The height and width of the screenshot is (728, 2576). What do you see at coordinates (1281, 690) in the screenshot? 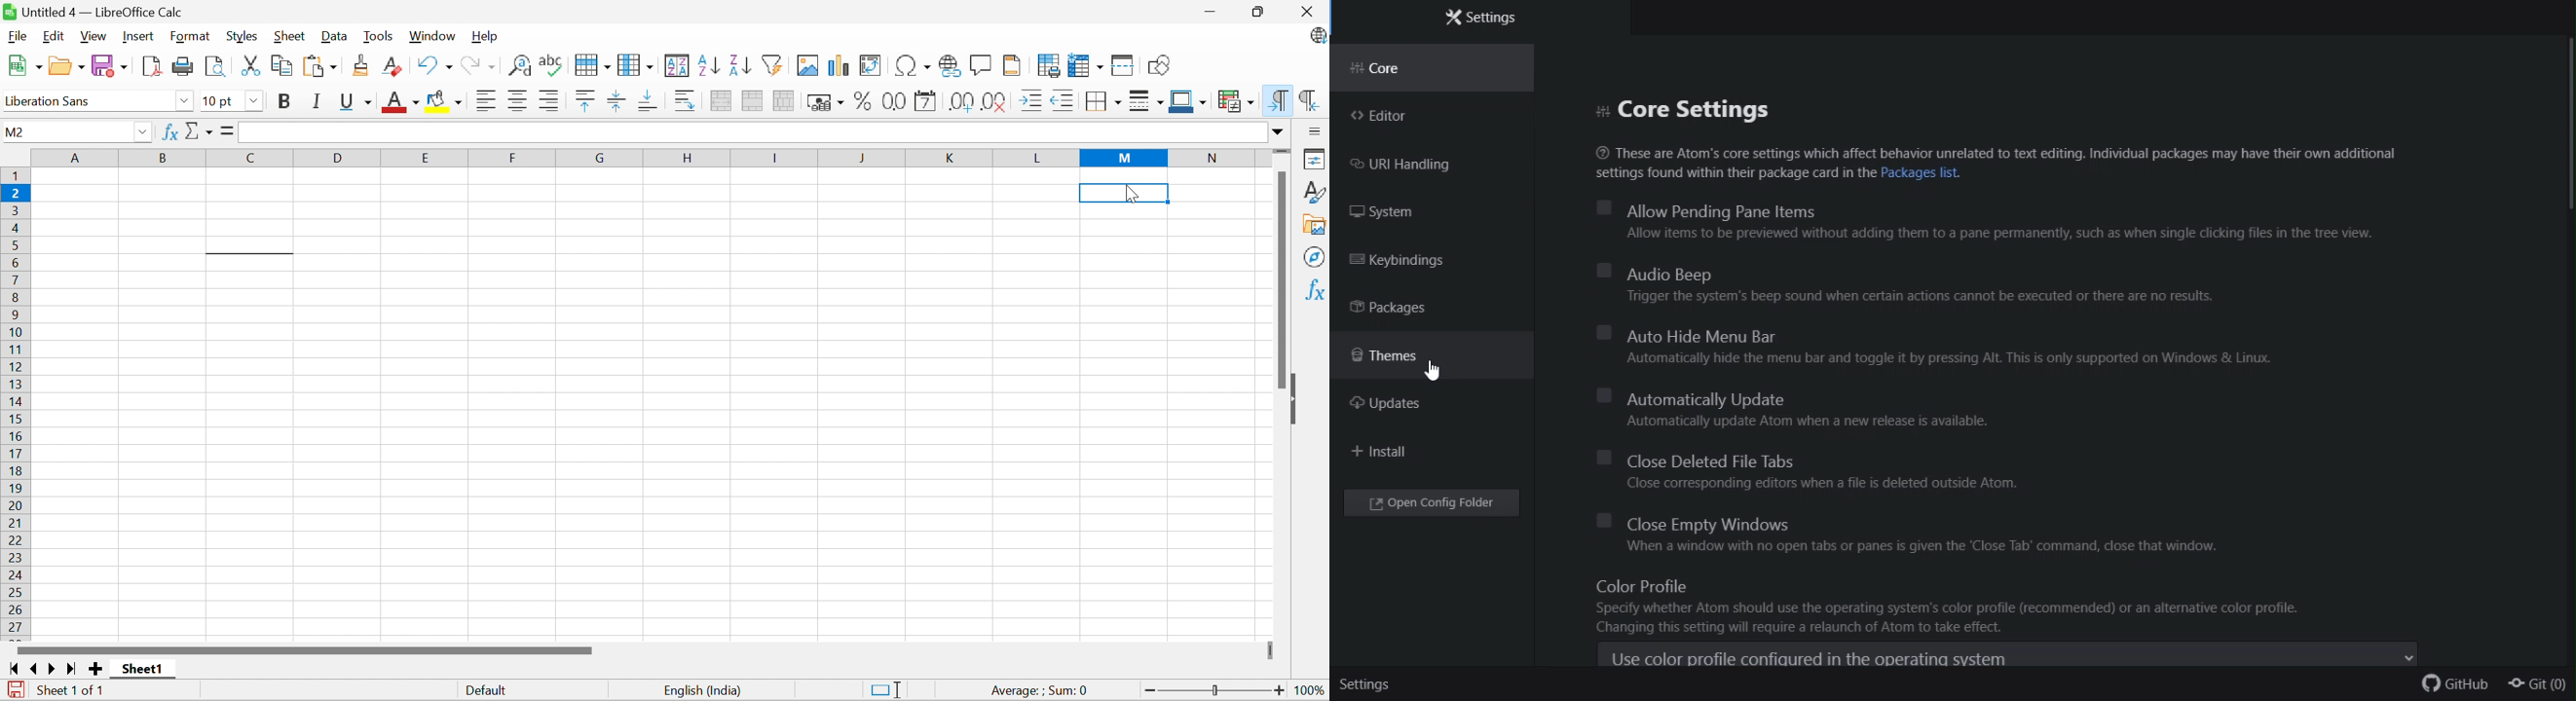
I see `Zoom in` at bounding box center [1281, 690].